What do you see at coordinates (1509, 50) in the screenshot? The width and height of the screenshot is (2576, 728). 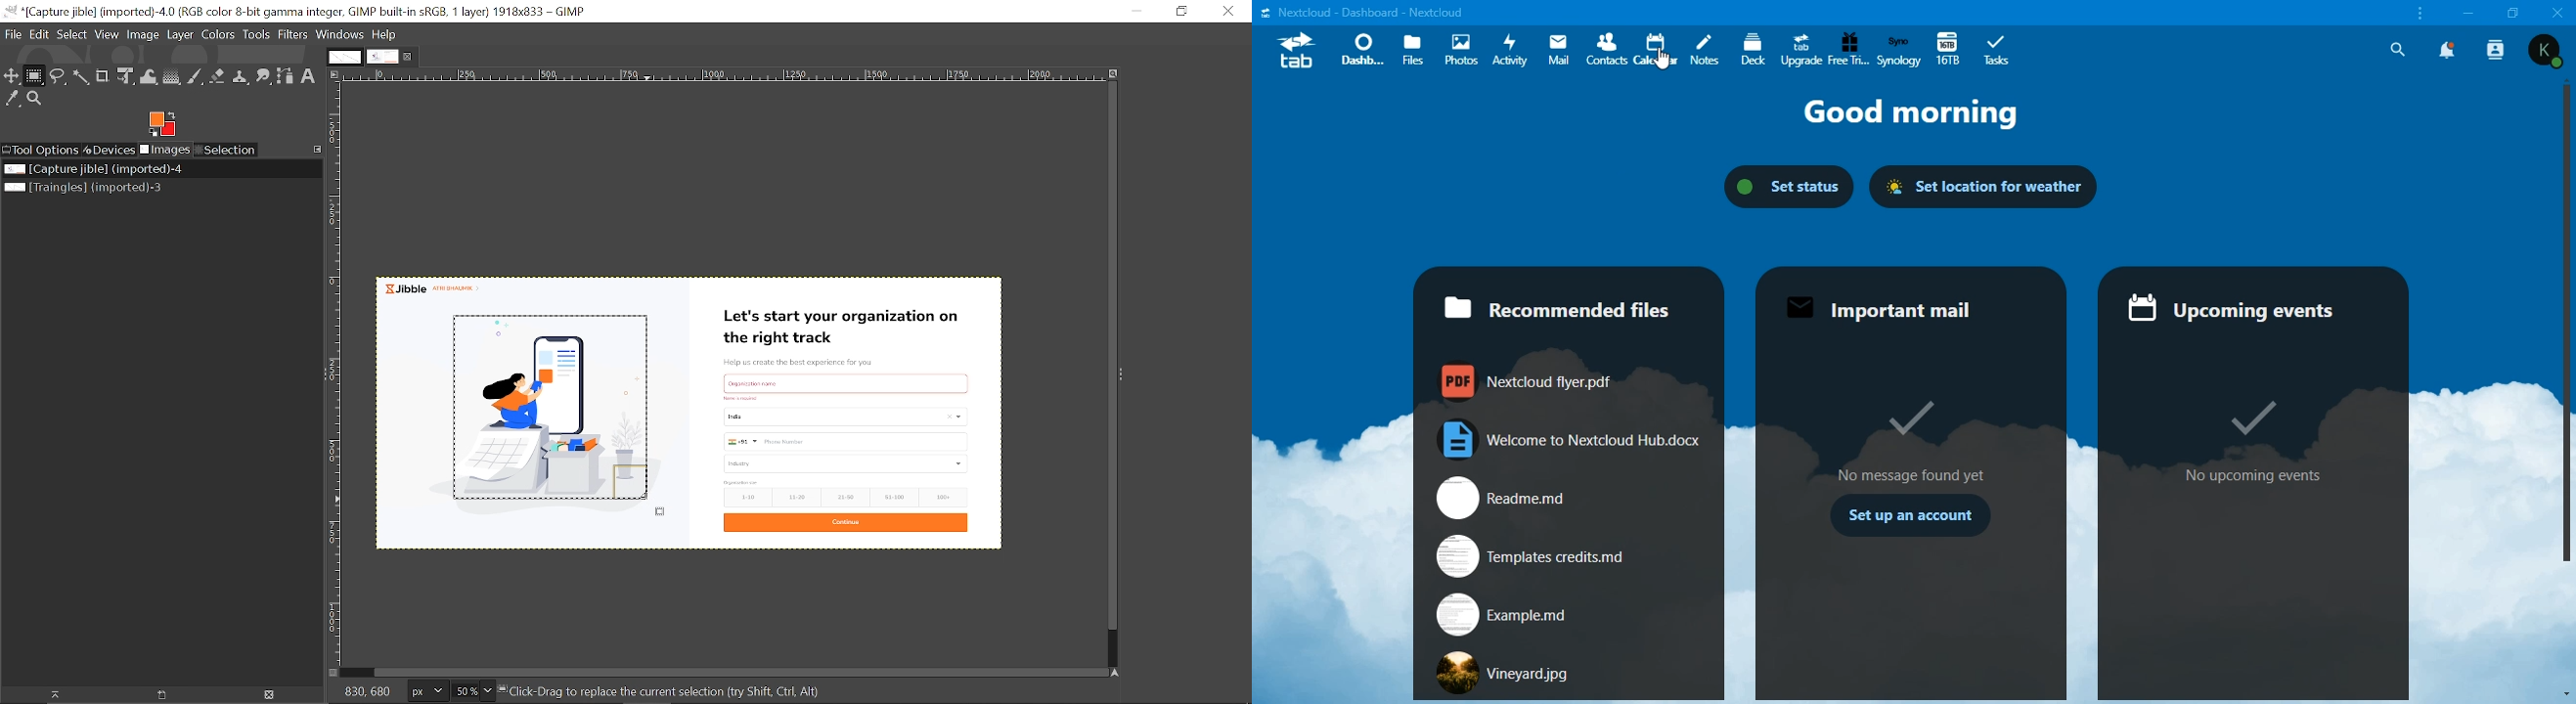 I see `activity` at bounding box center [1509, 50].